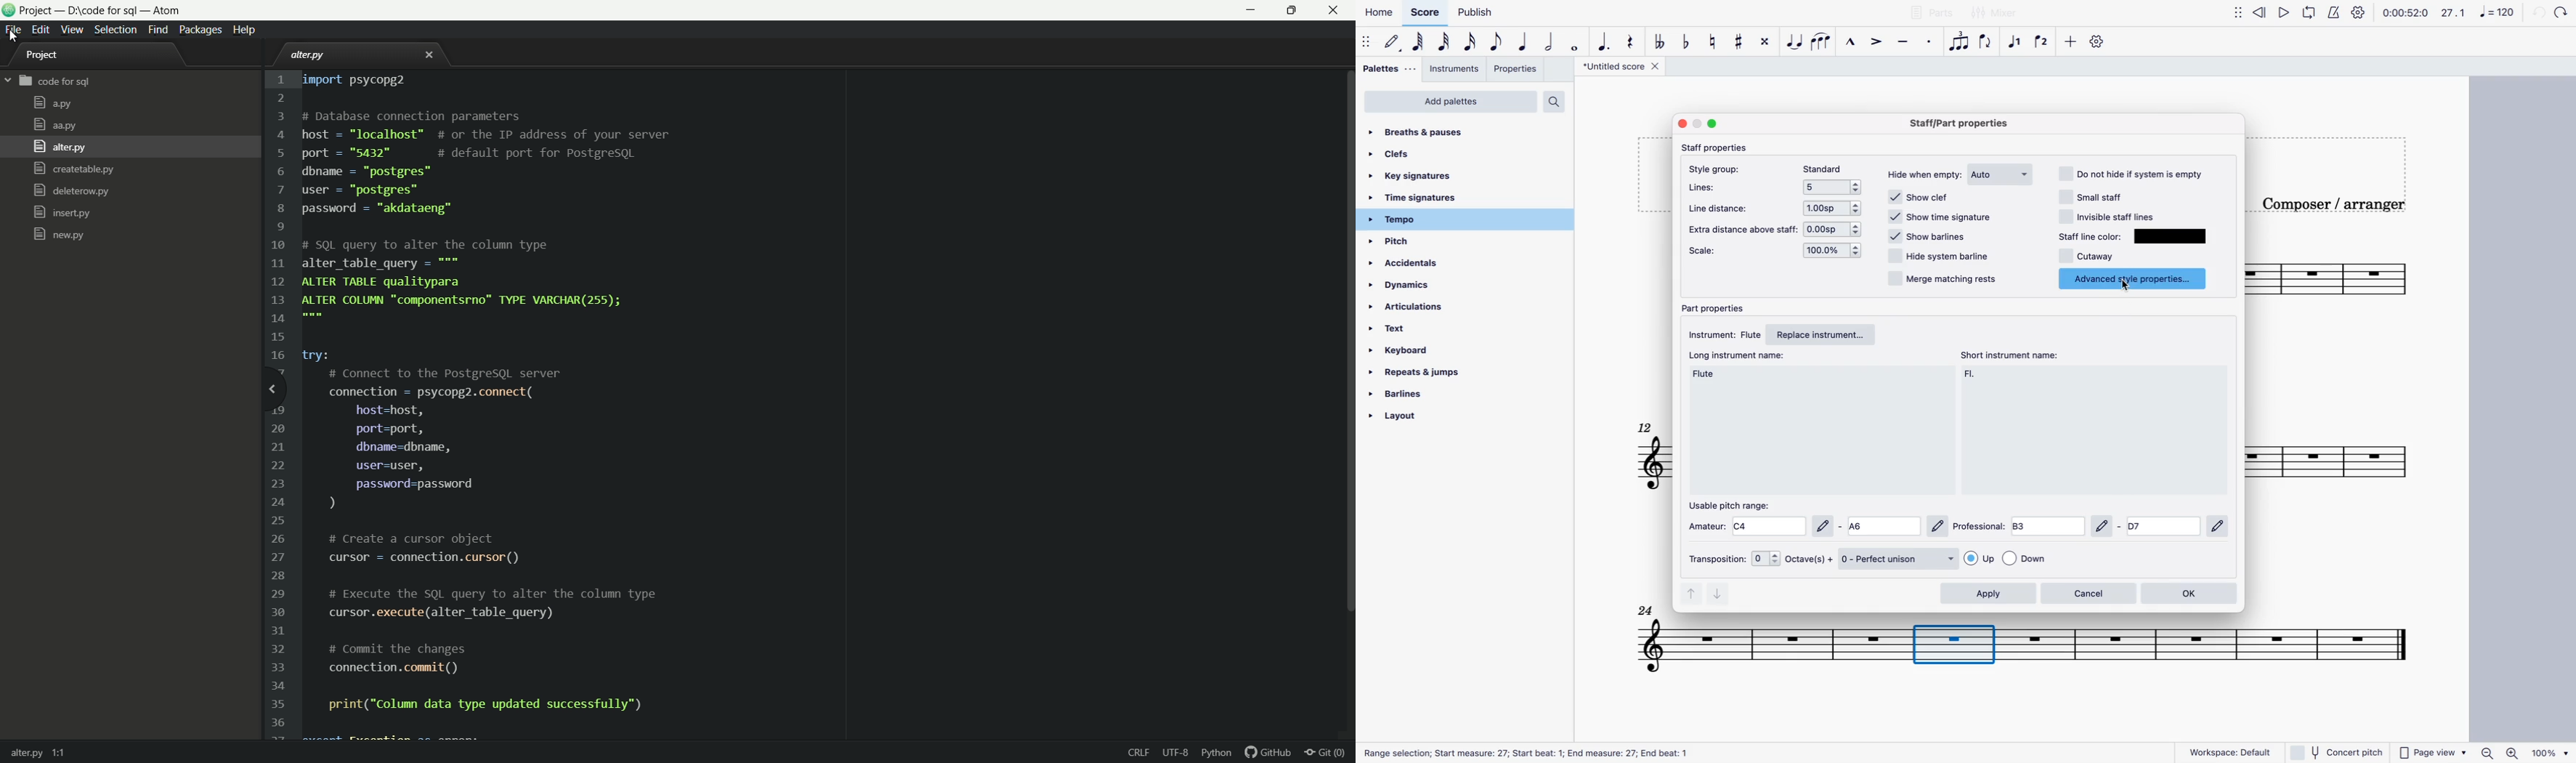  Describe the element at coordinates (2136, 278) in the screenshot. I see `advance style properties` at that location.